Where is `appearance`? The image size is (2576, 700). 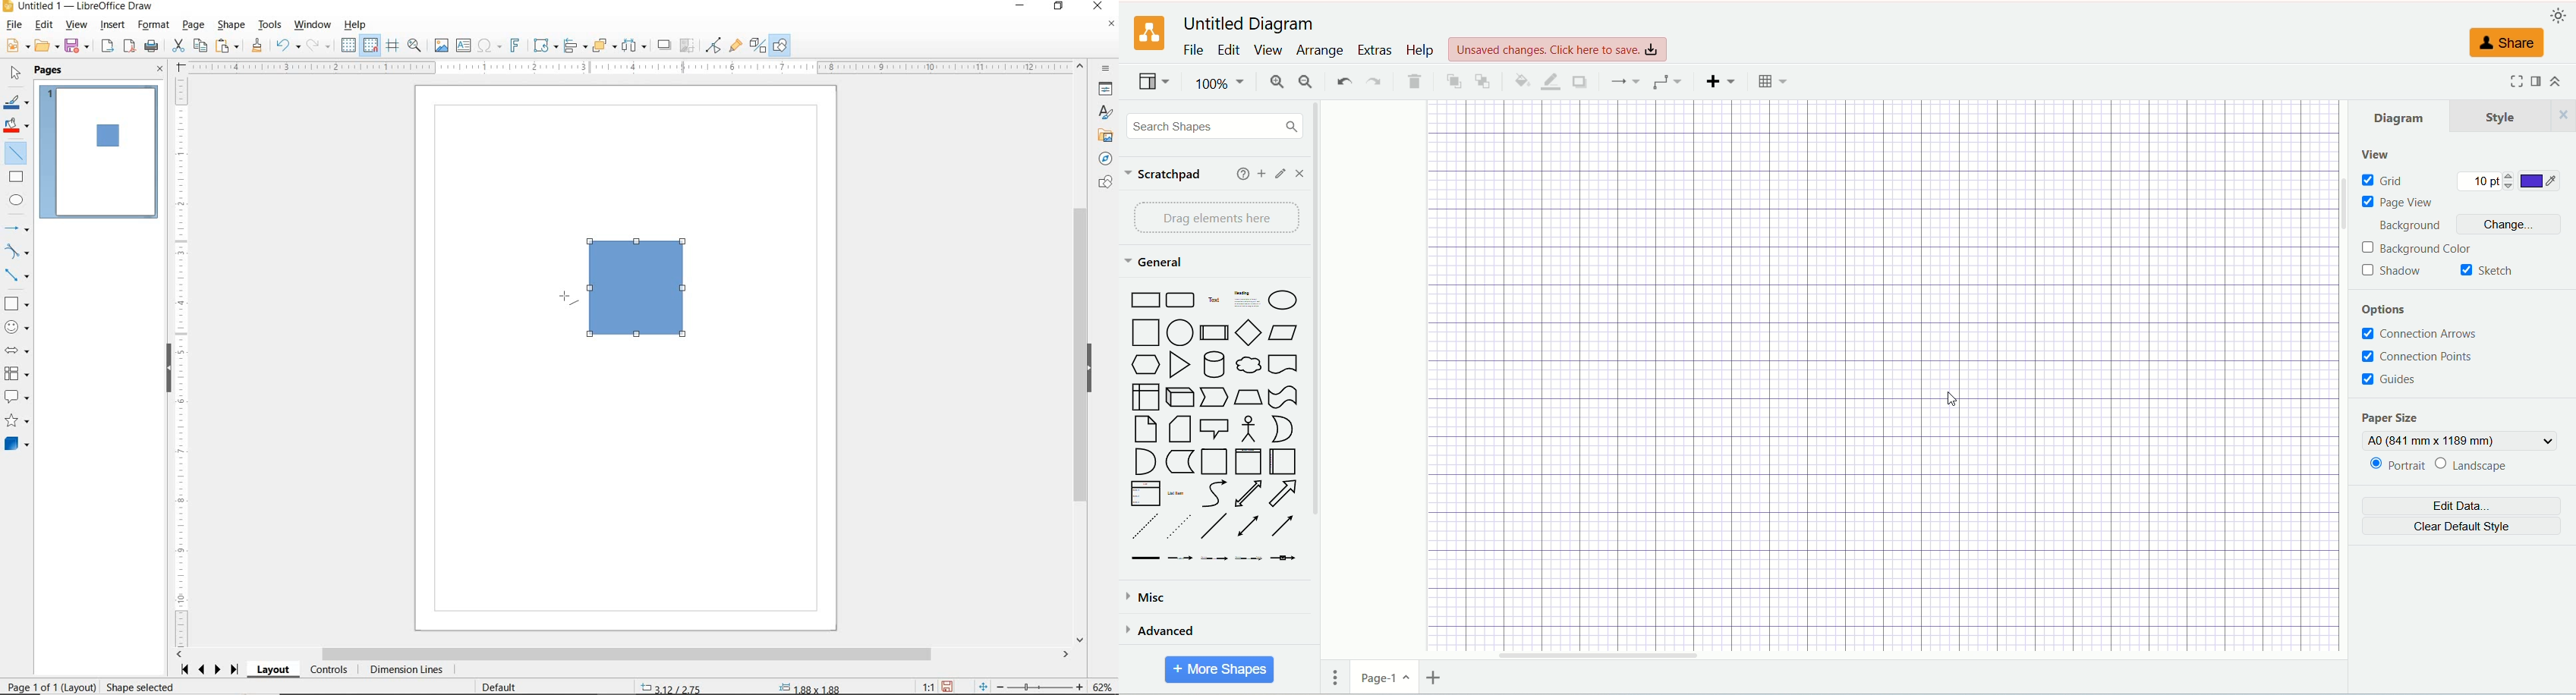 appearance is located at coordinates (2559, 16).